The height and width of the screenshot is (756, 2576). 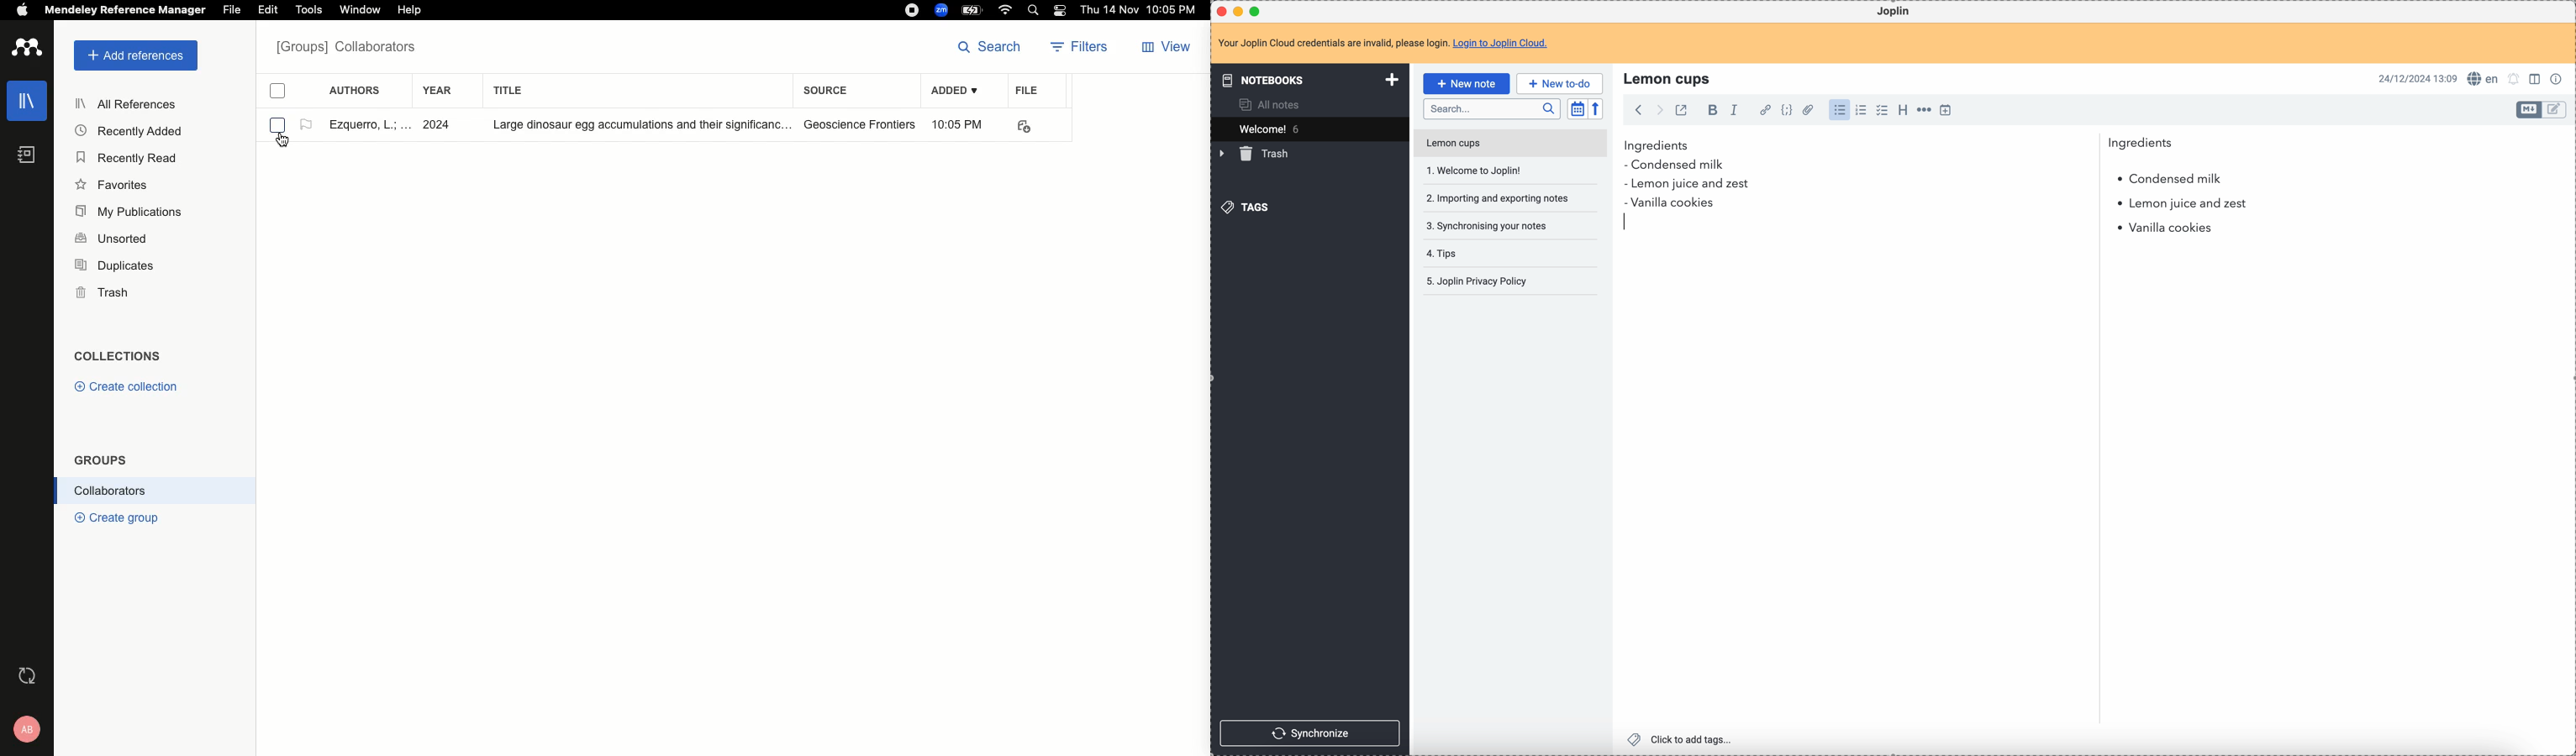 What do you see at coordinates (29, 101) in the screenshot?
I see `Library` at bounding box center [29, 101].